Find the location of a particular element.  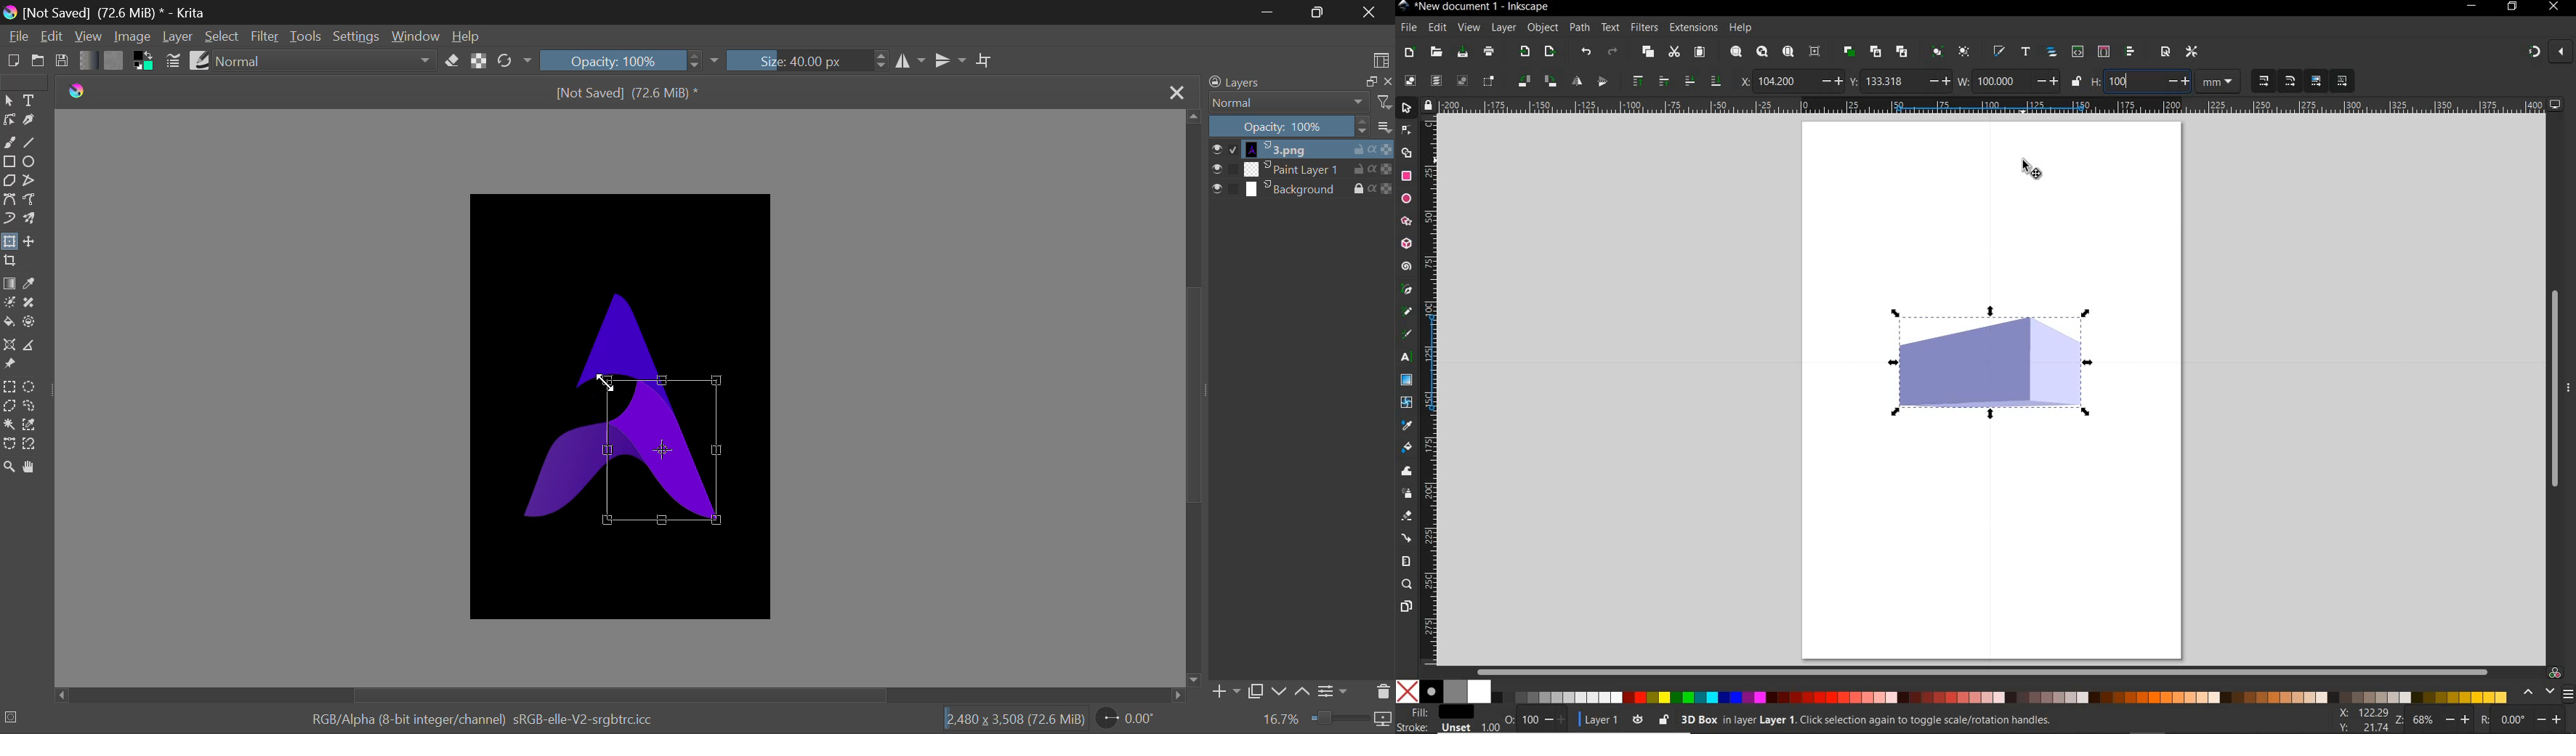

rectangle tool is located at coordinates (1406, 176).